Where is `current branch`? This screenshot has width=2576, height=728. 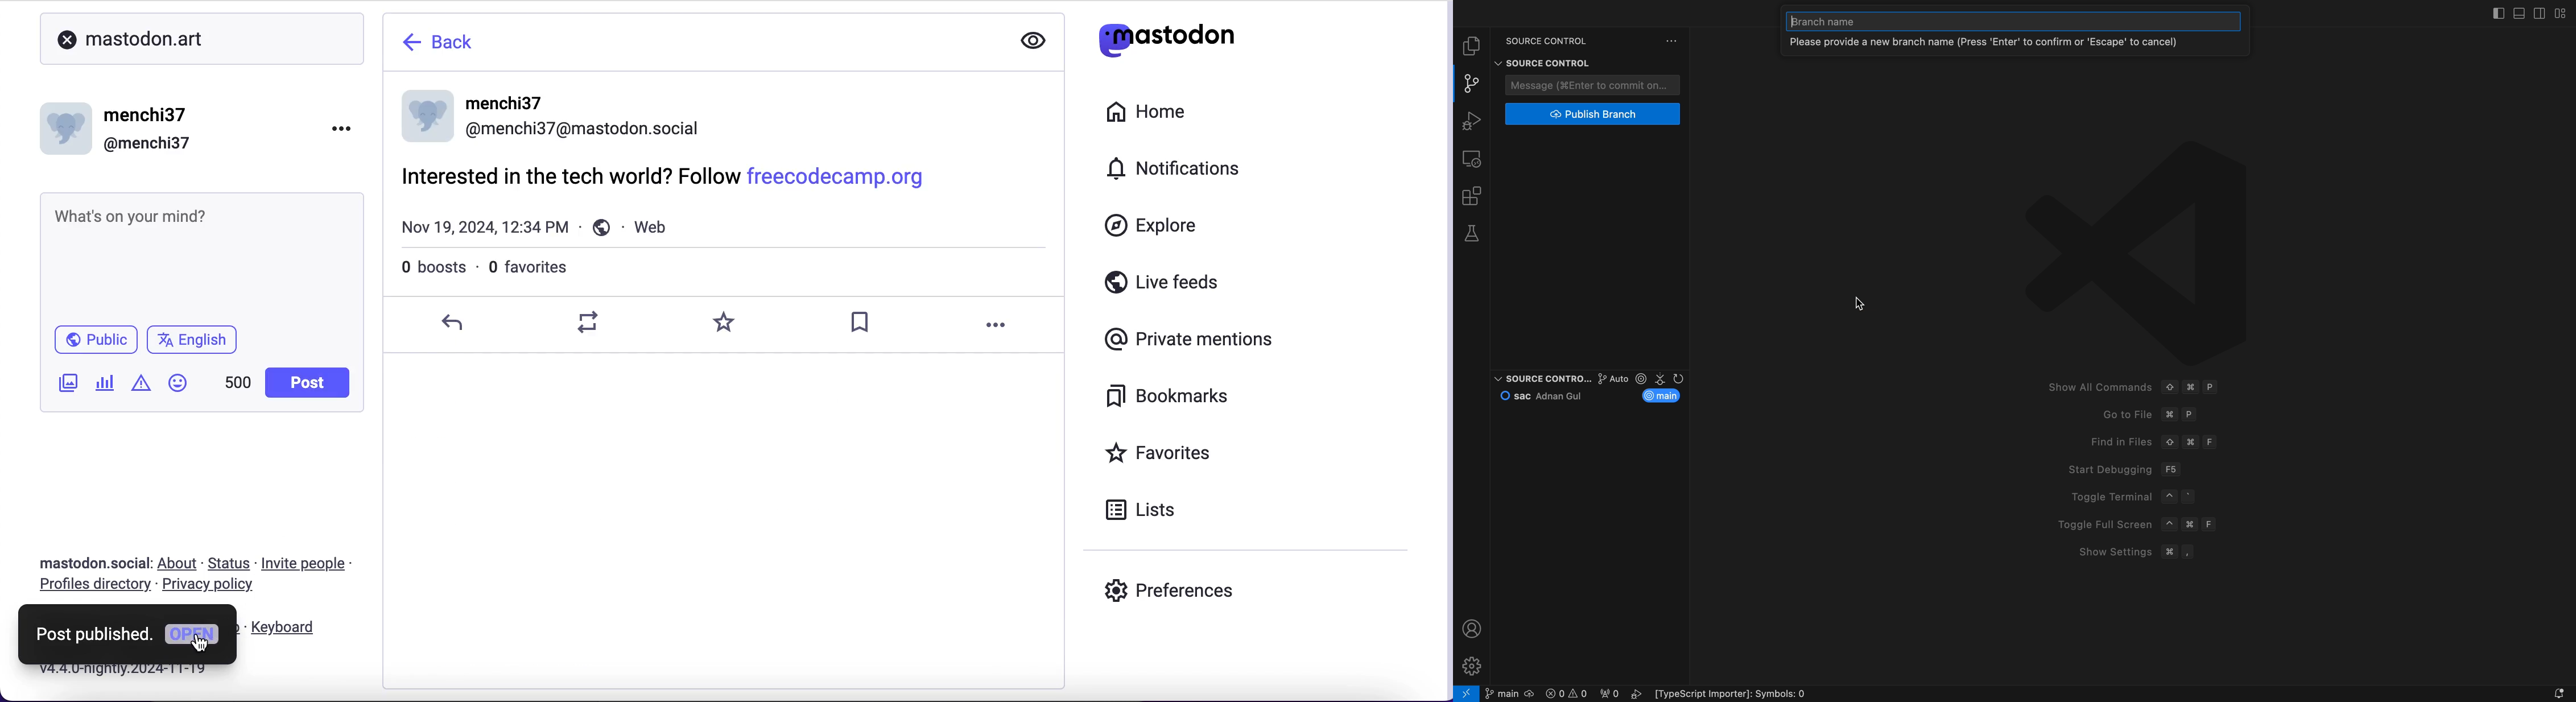 current branch is located at coordinates (1664, 395).